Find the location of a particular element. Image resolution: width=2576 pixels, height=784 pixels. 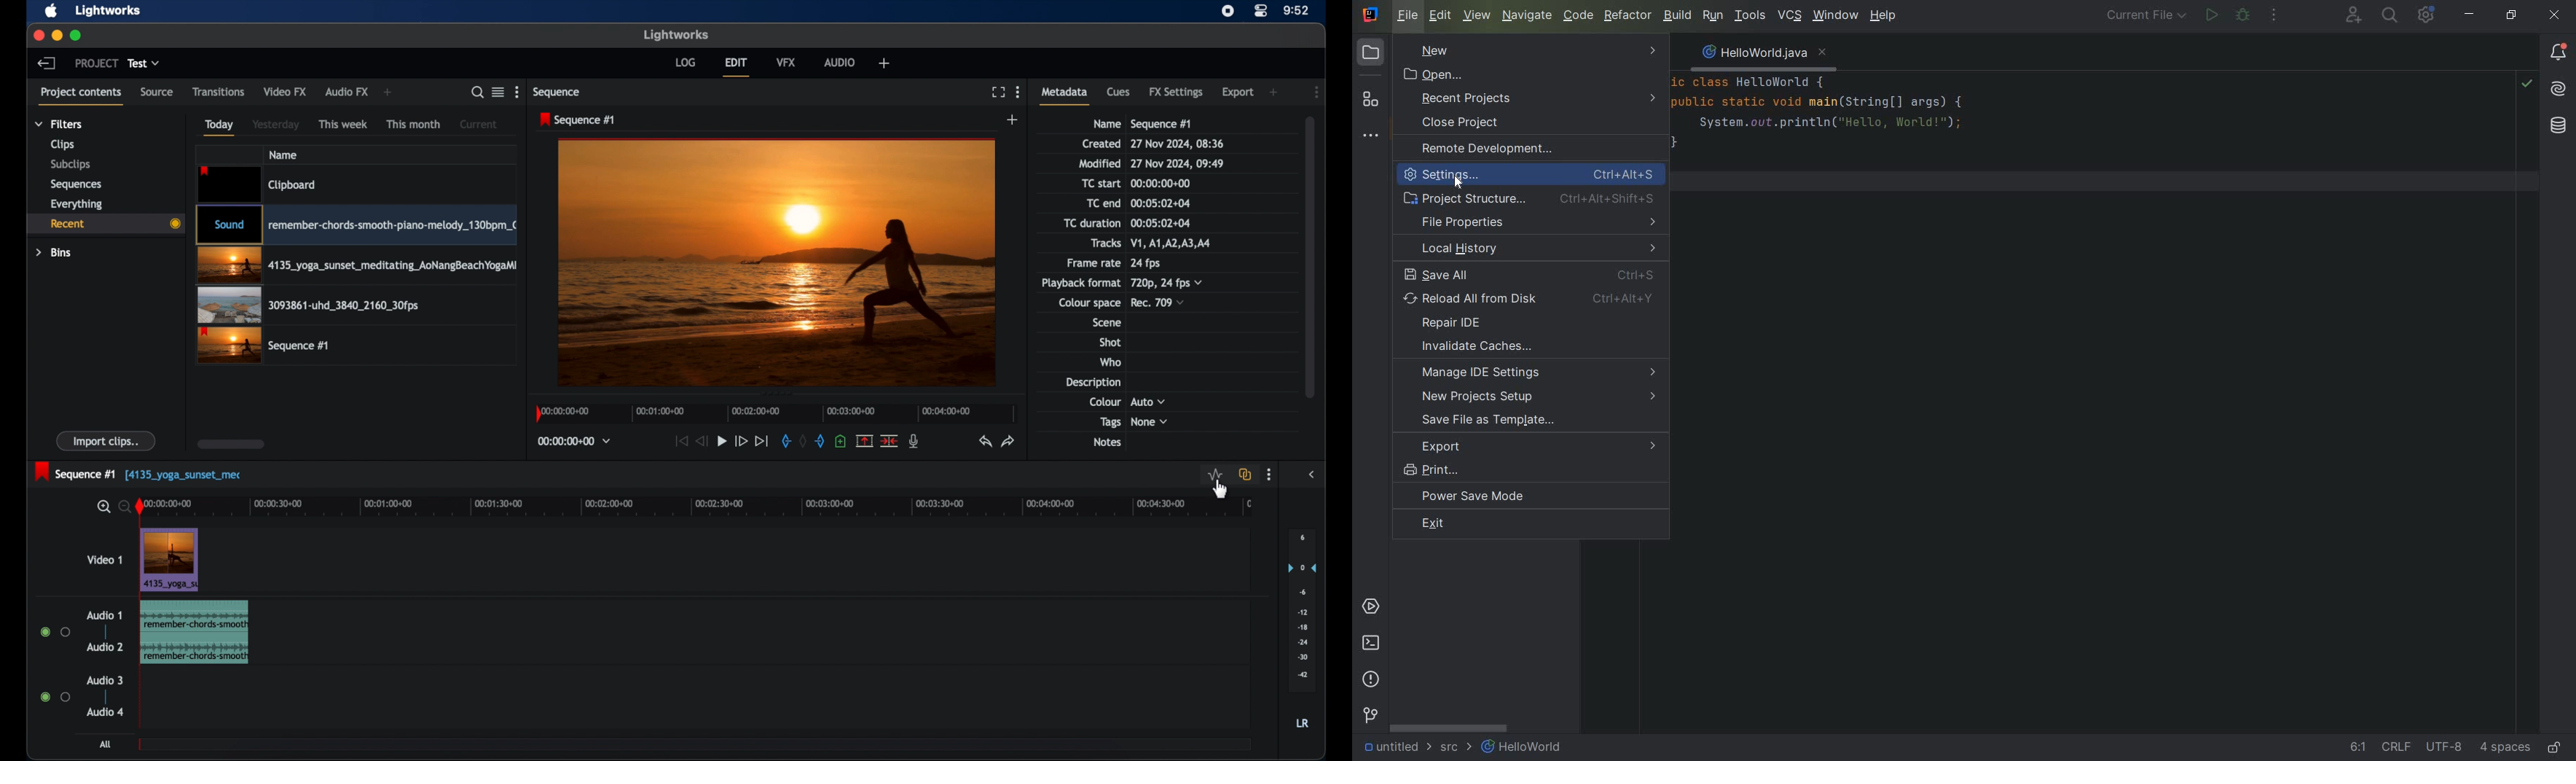

sequence 1 is located at coordinates (1161, 124).